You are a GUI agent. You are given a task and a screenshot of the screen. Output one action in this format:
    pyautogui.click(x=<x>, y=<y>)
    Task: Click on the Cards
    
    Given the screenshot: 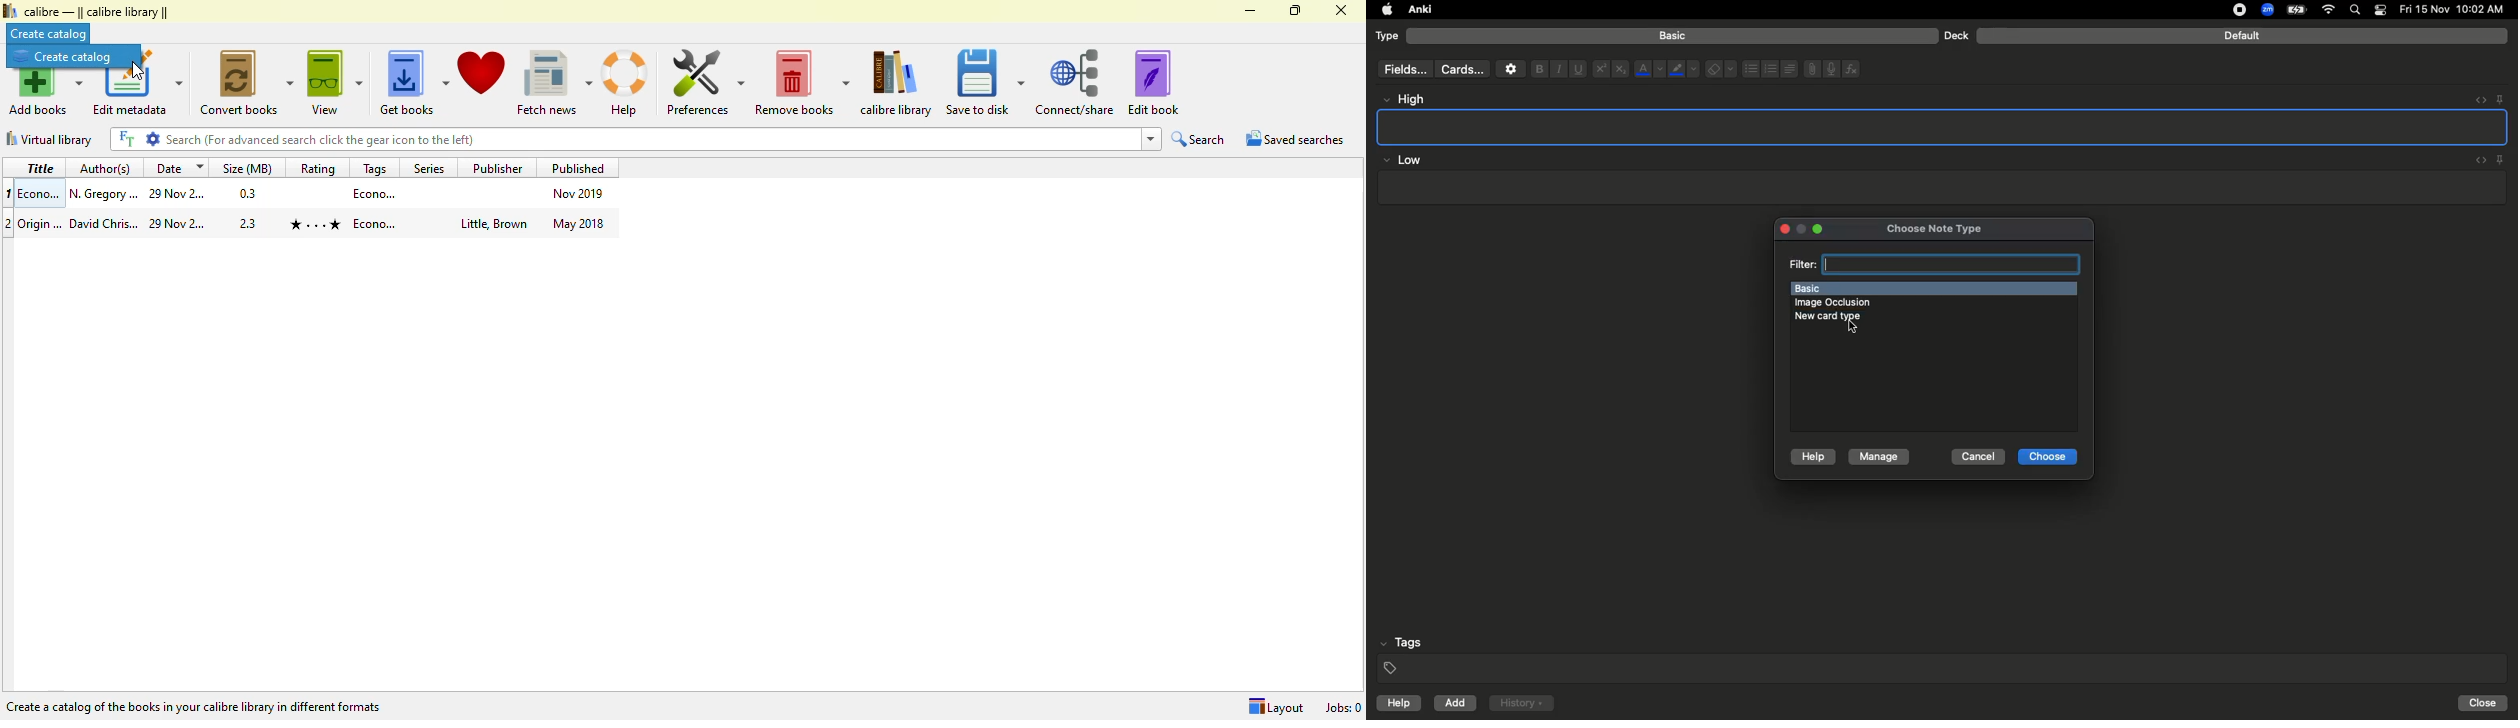 What is the action you would take?
    pyautogui.click(x=1462, y=70)
    